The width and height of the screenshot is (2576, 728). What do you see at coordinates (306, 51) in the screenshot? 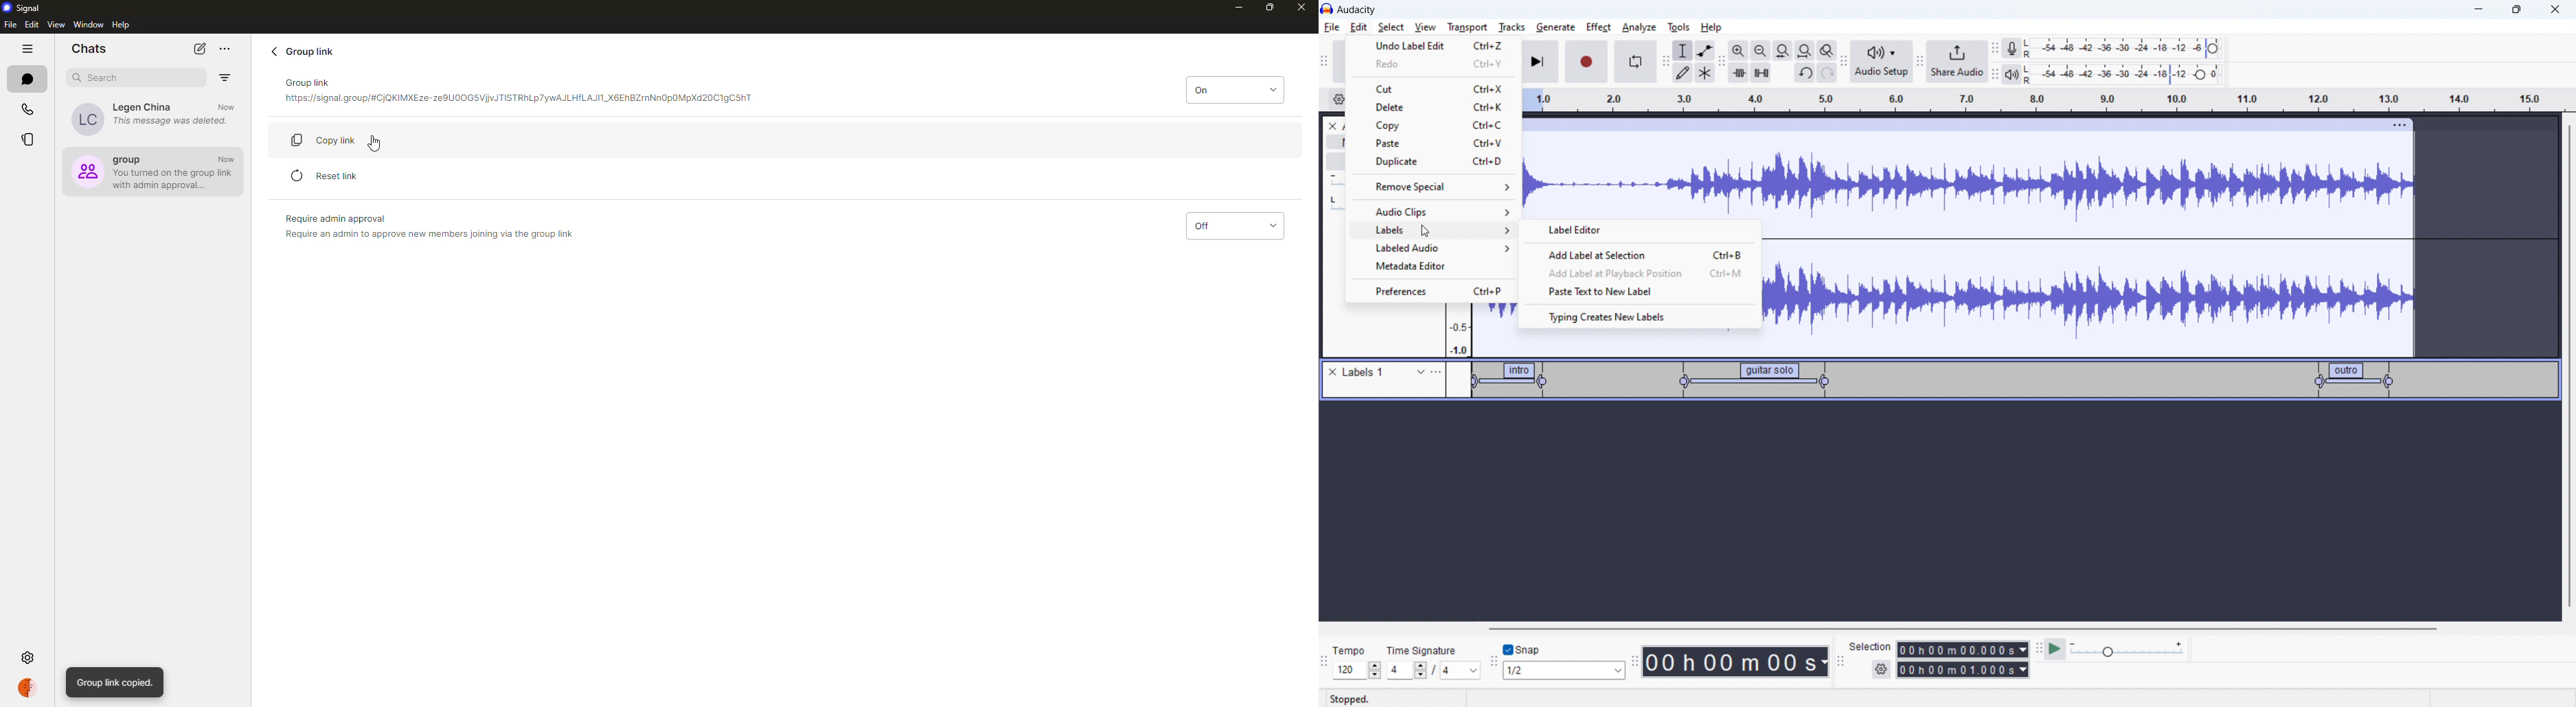
I see `group link` at bounding box center [306, 51].